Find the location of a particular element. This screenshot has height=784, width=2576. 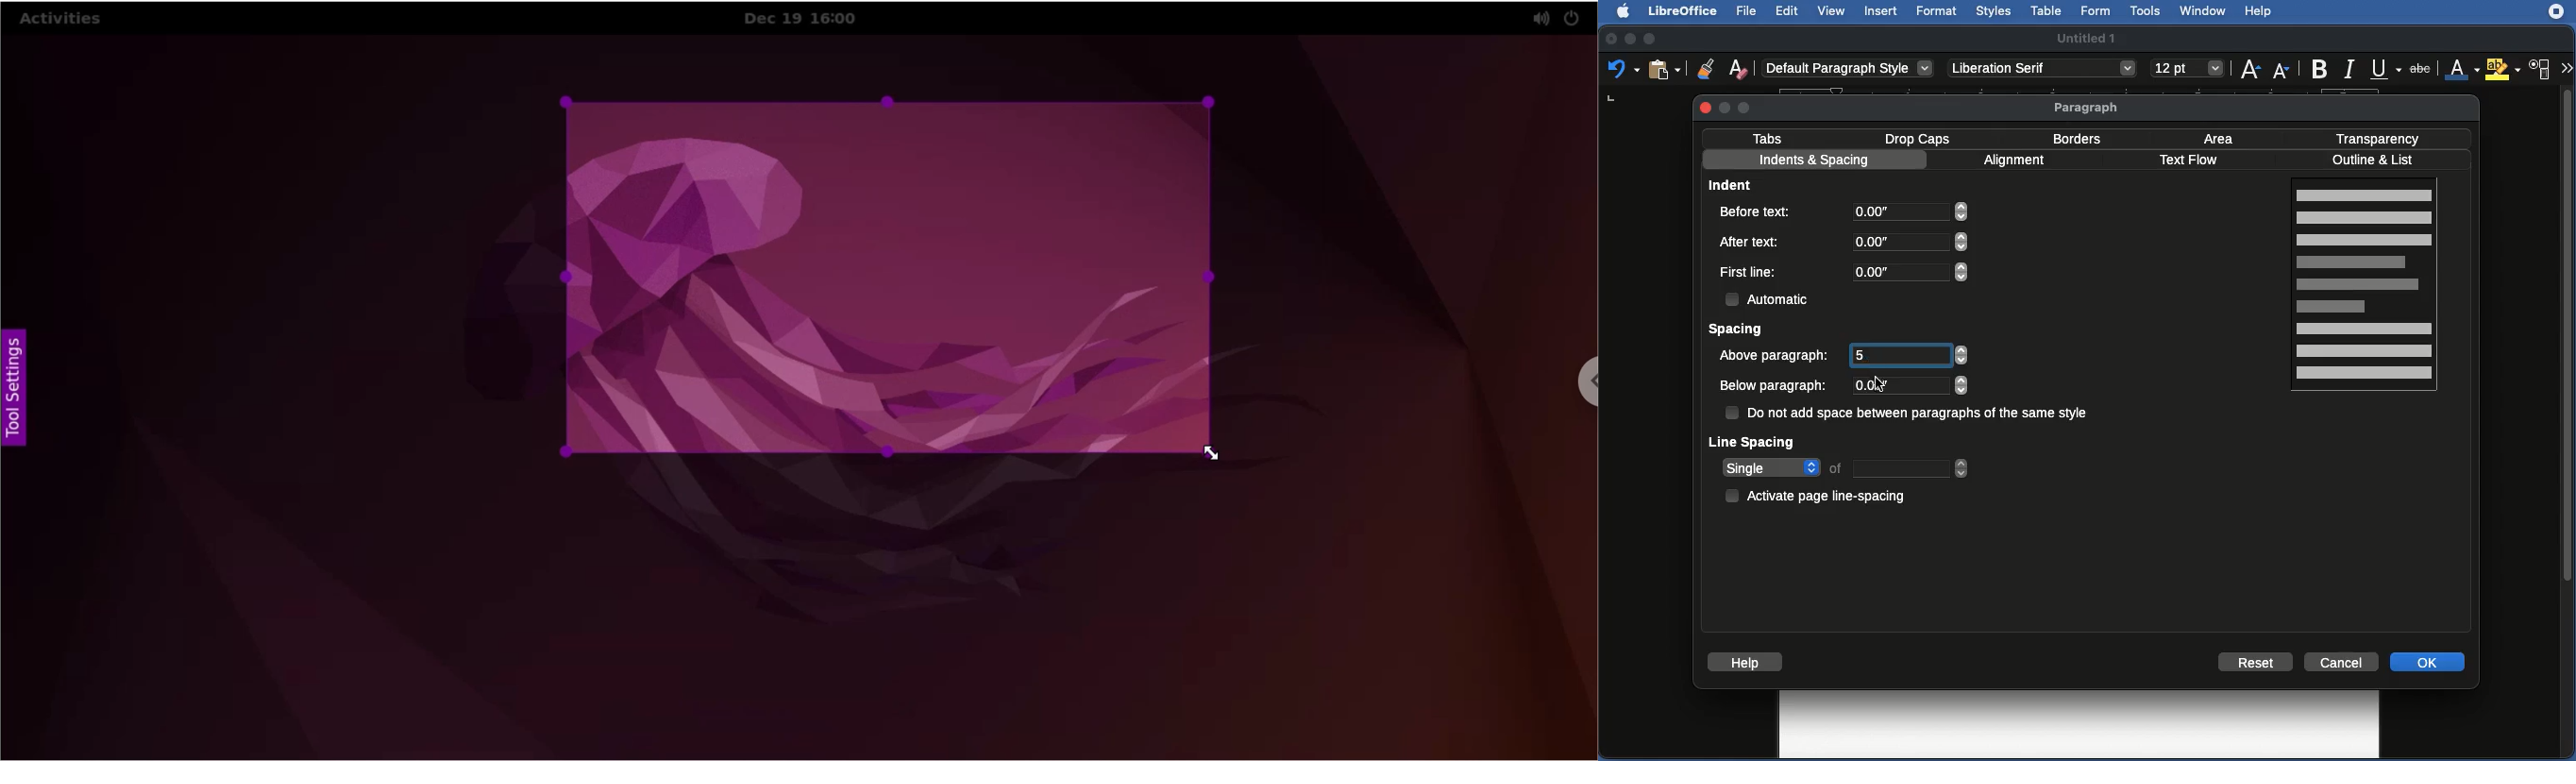

Alignment is located at coordinates (2017, 162).